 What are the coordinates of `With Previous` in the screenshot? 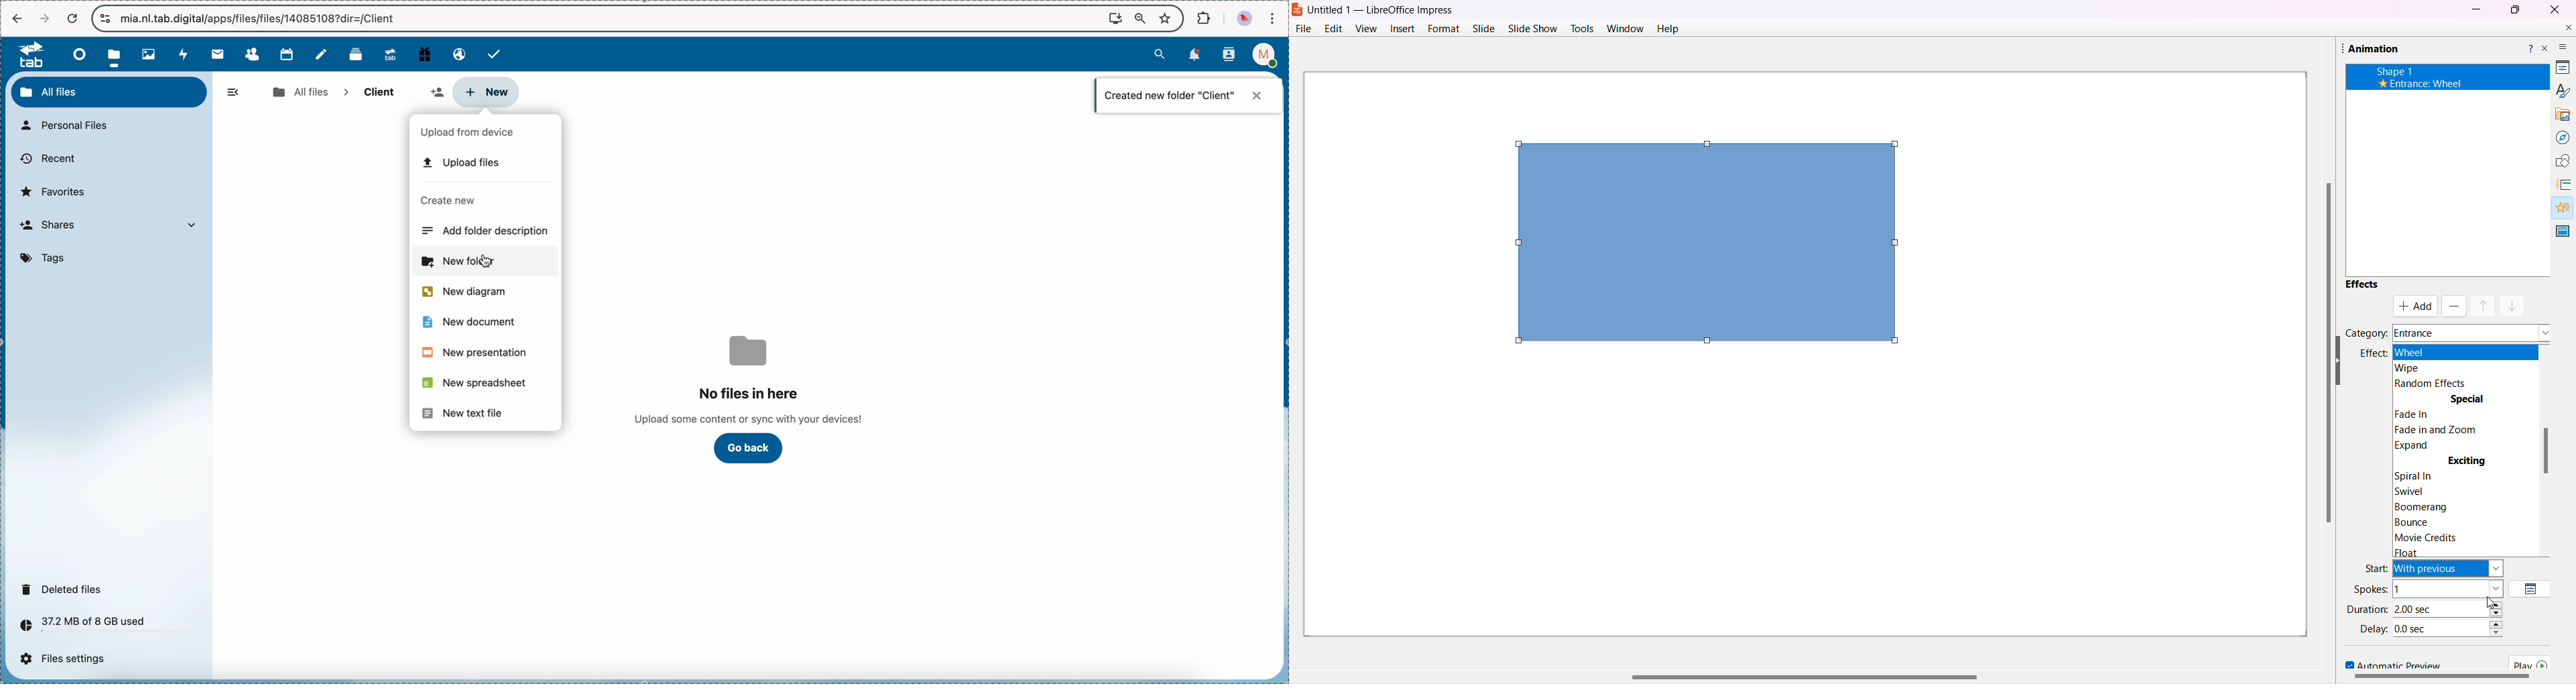 It's located at (2439, 599).